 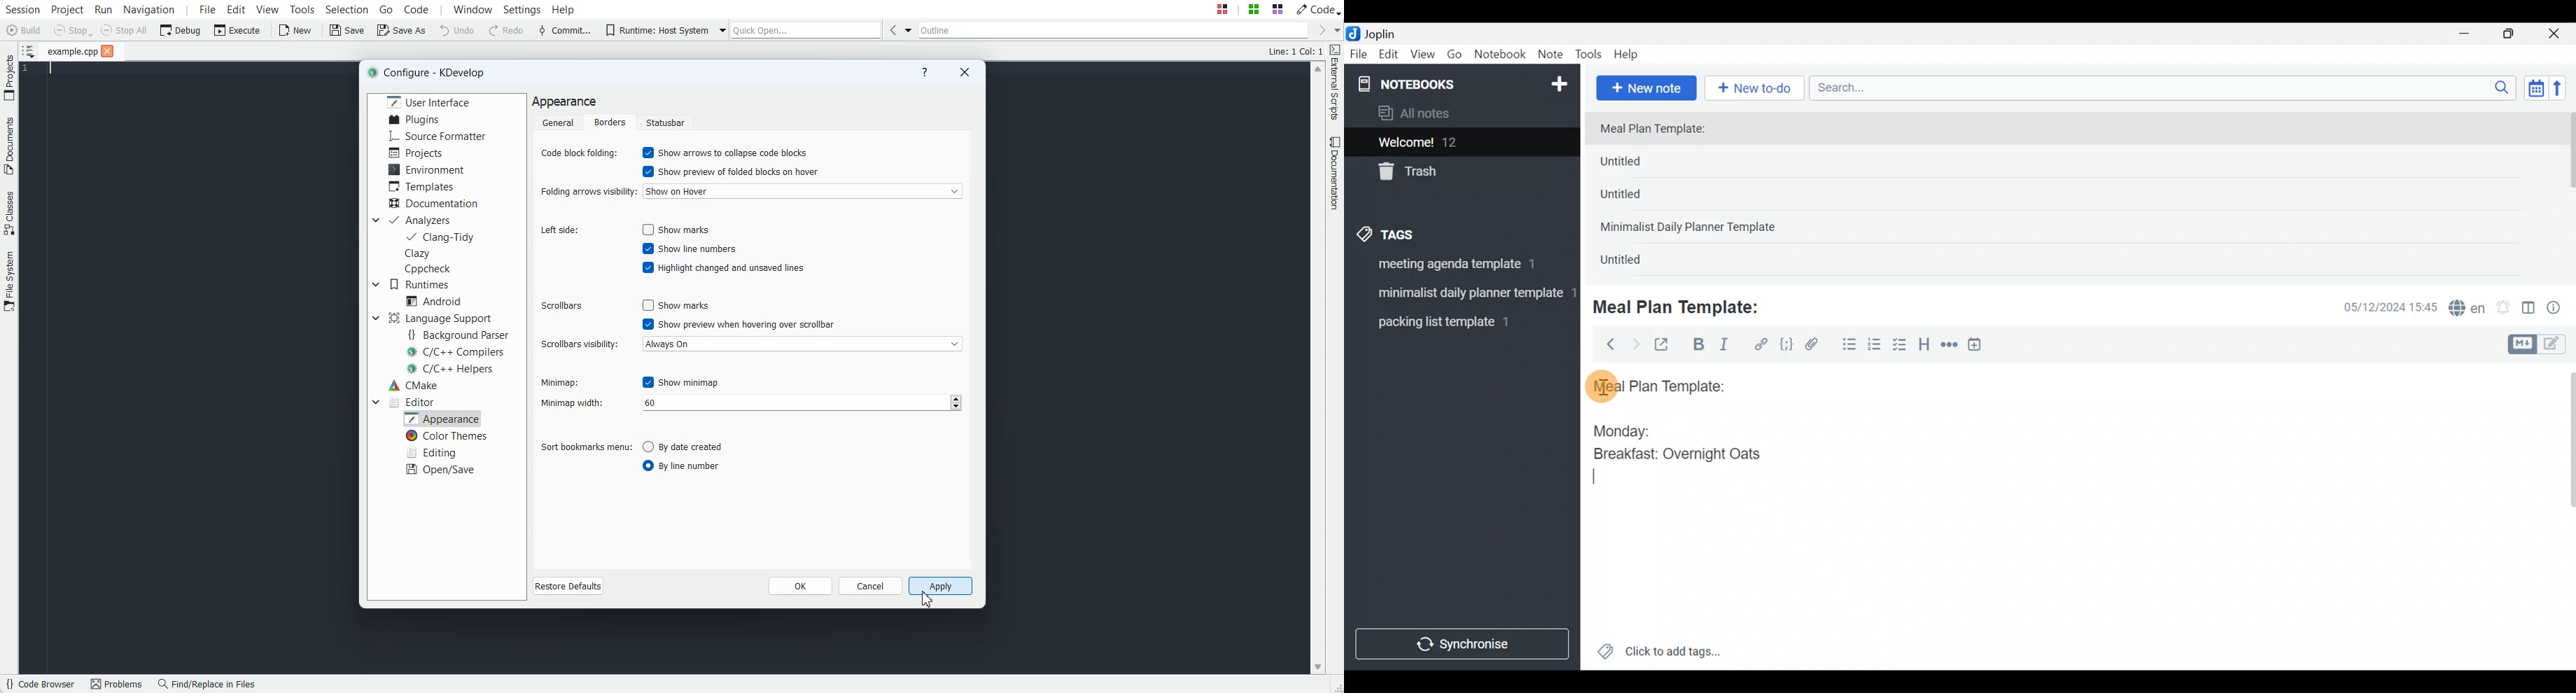 What do you see at coordinates (2468, 309) in the screenshot?
I see `Spelling` at bounding box center [2468, 309].